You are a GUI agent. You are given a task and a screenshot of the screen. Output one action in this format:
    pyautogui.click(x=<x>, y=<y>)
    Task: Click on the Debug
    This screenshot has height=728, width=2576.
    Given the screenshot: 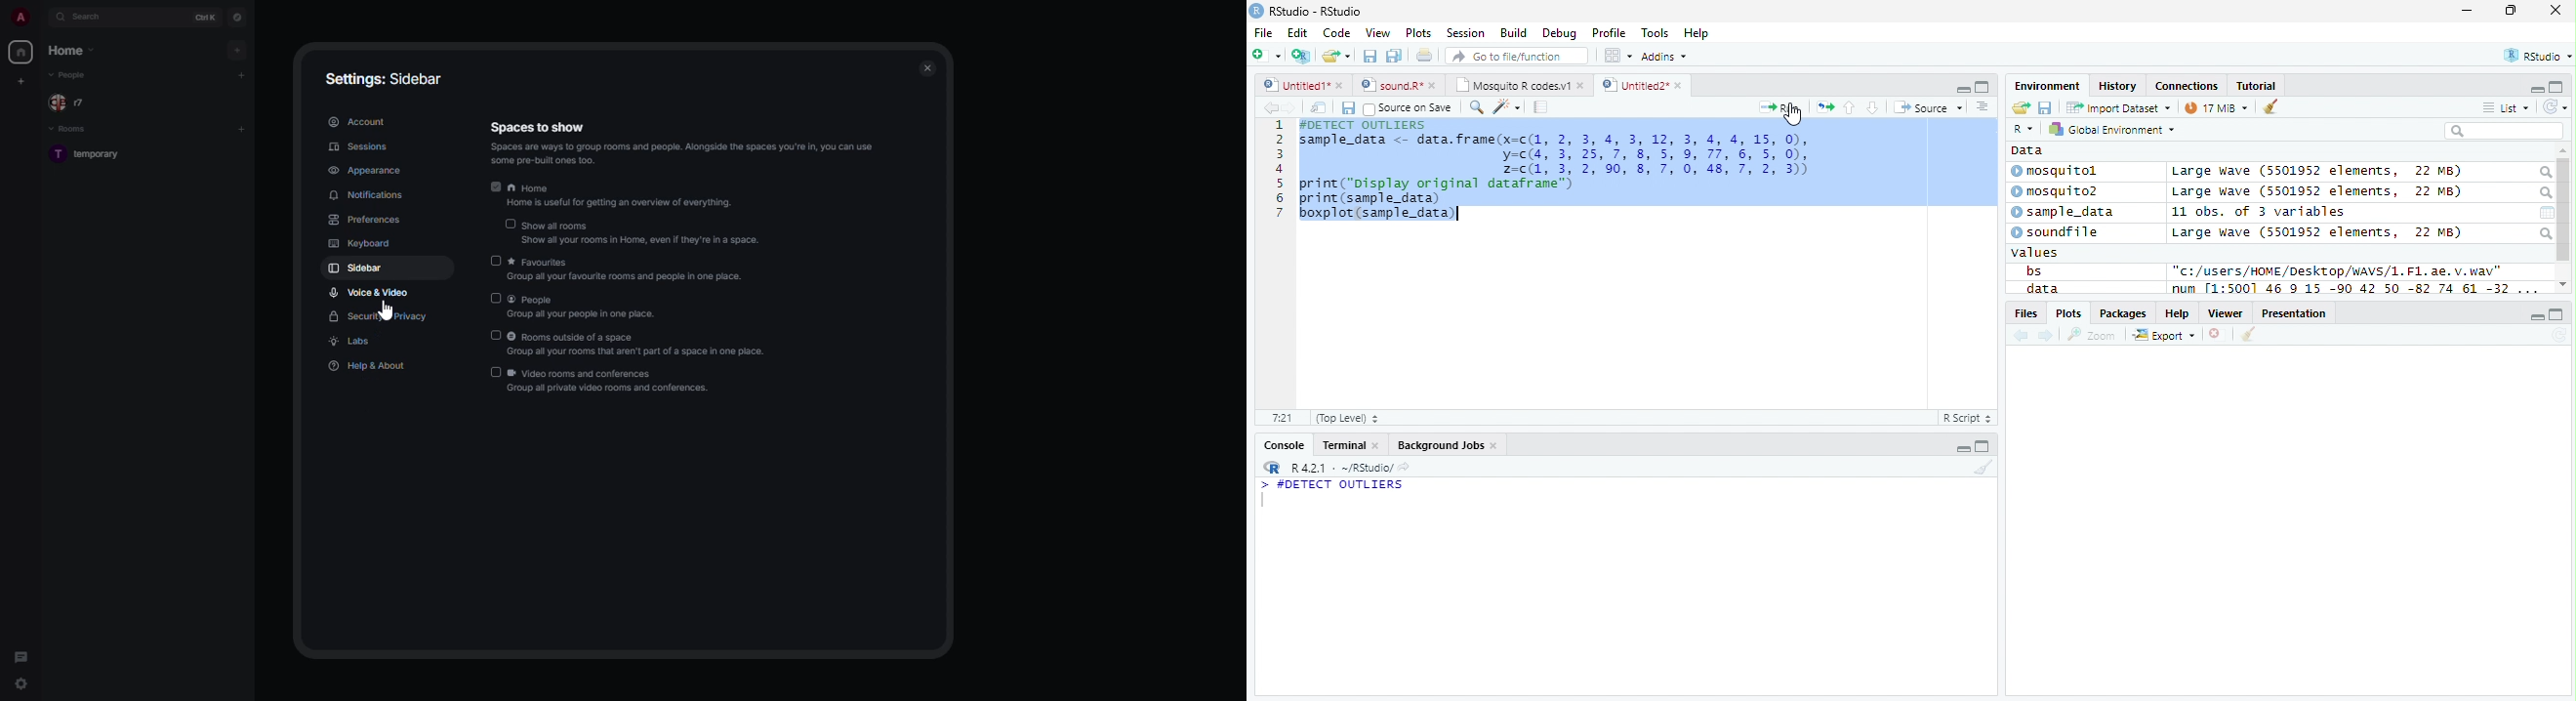 What is the action you would take?
    pyautogui.click(x=1558, y=33)
    